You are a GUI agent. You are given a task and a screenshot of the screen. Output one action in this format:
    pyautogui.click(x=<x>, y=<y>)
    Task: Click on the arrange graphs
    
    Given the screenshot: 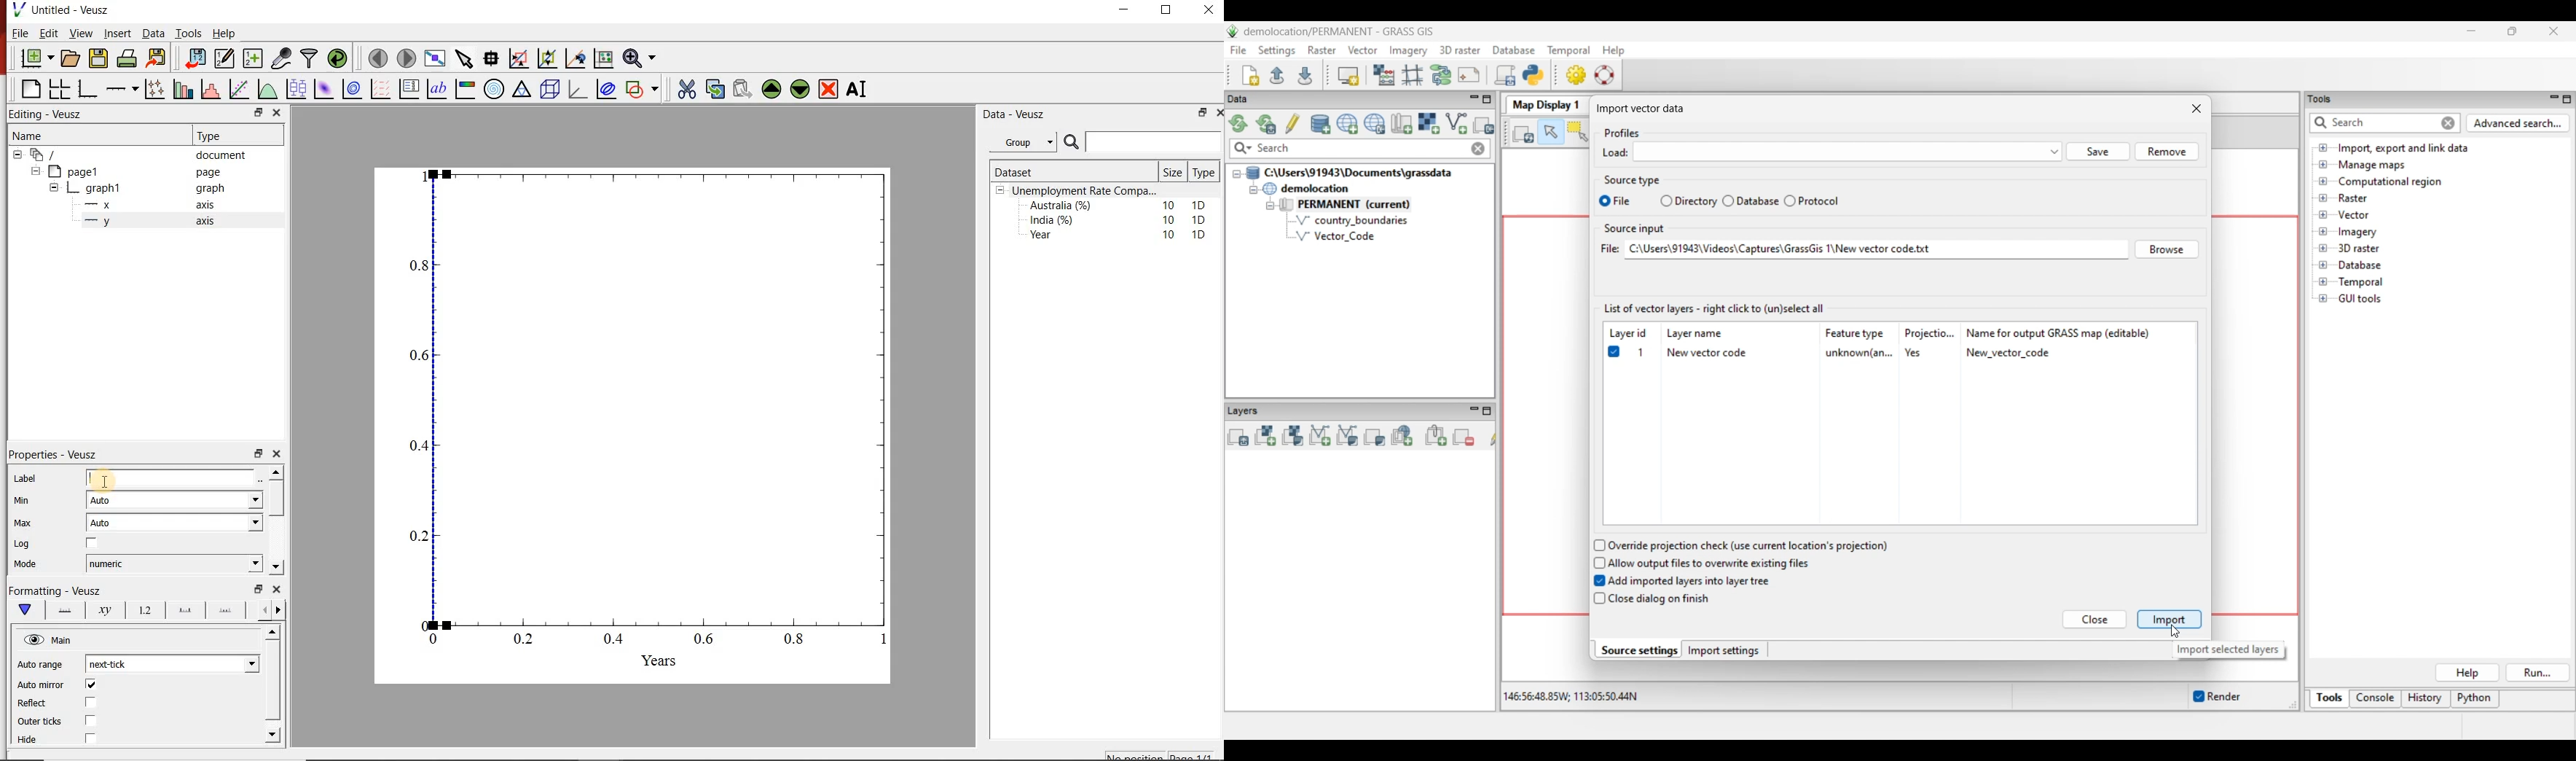 What is the action you would take?
    pyautogui.click(x=59, y=88)
    